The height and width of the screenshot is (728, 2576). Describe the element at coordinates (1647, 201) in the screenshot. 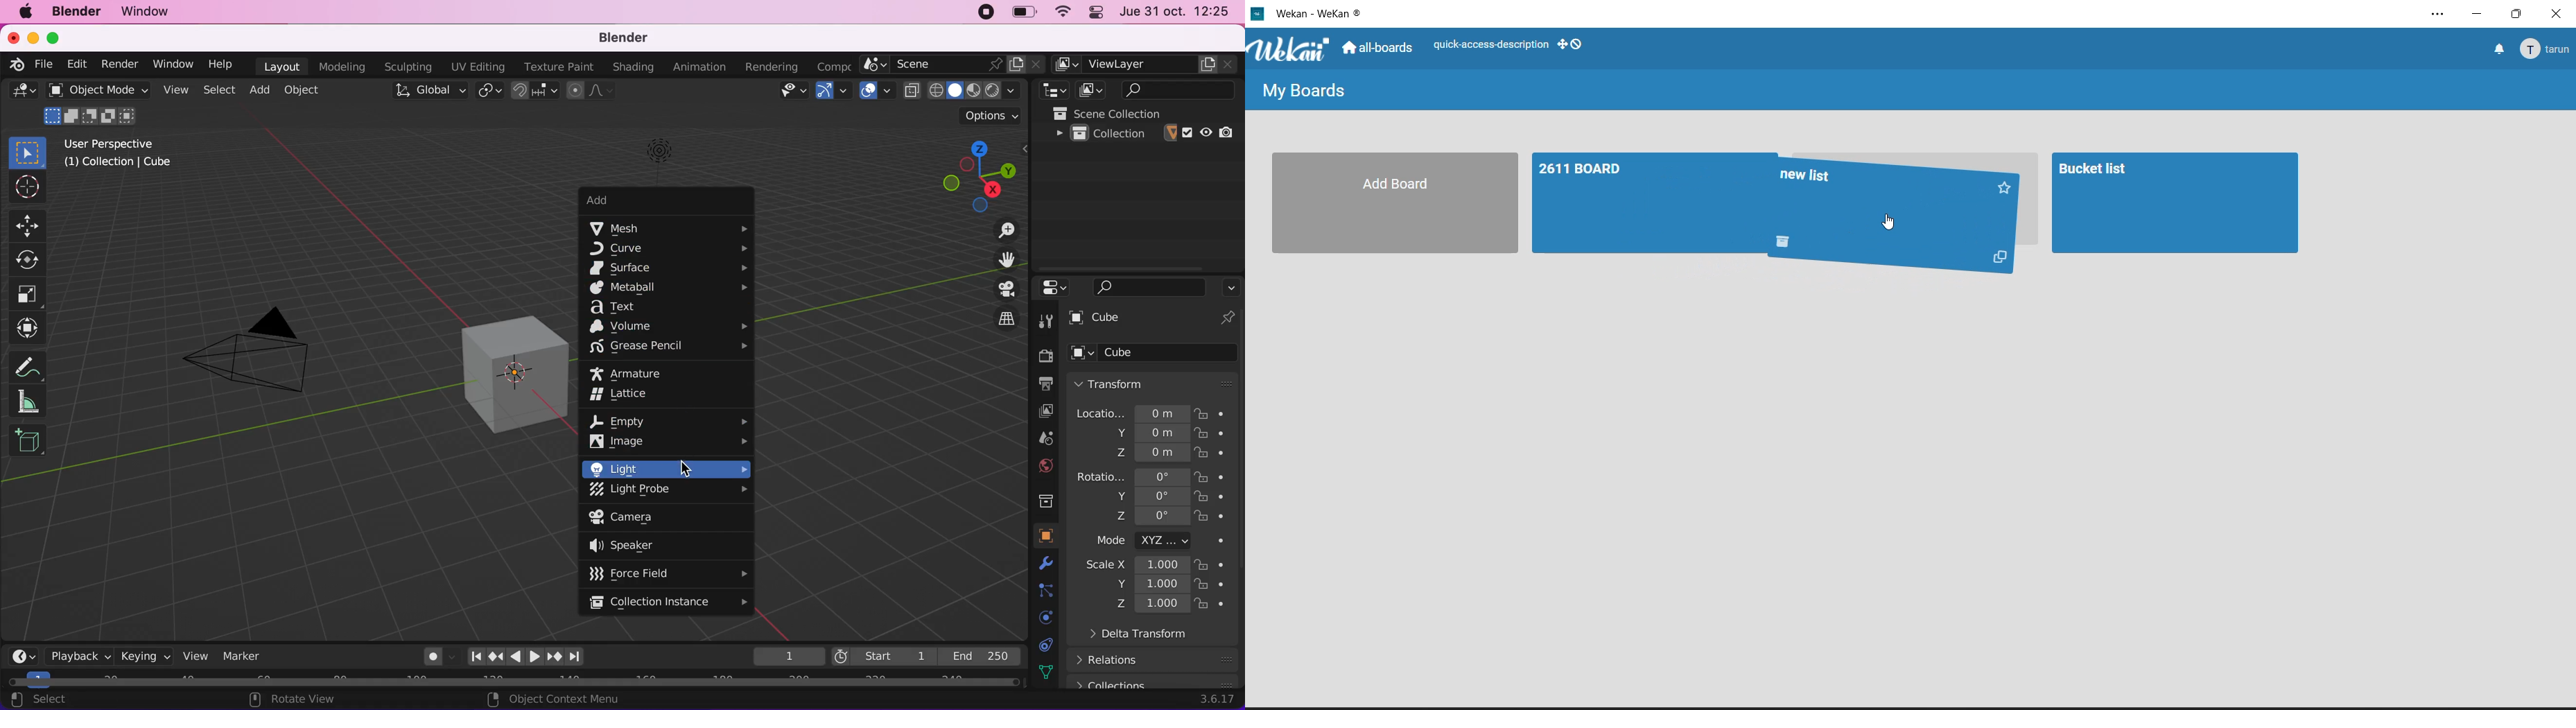

I see `2611 BOARD` at that location.